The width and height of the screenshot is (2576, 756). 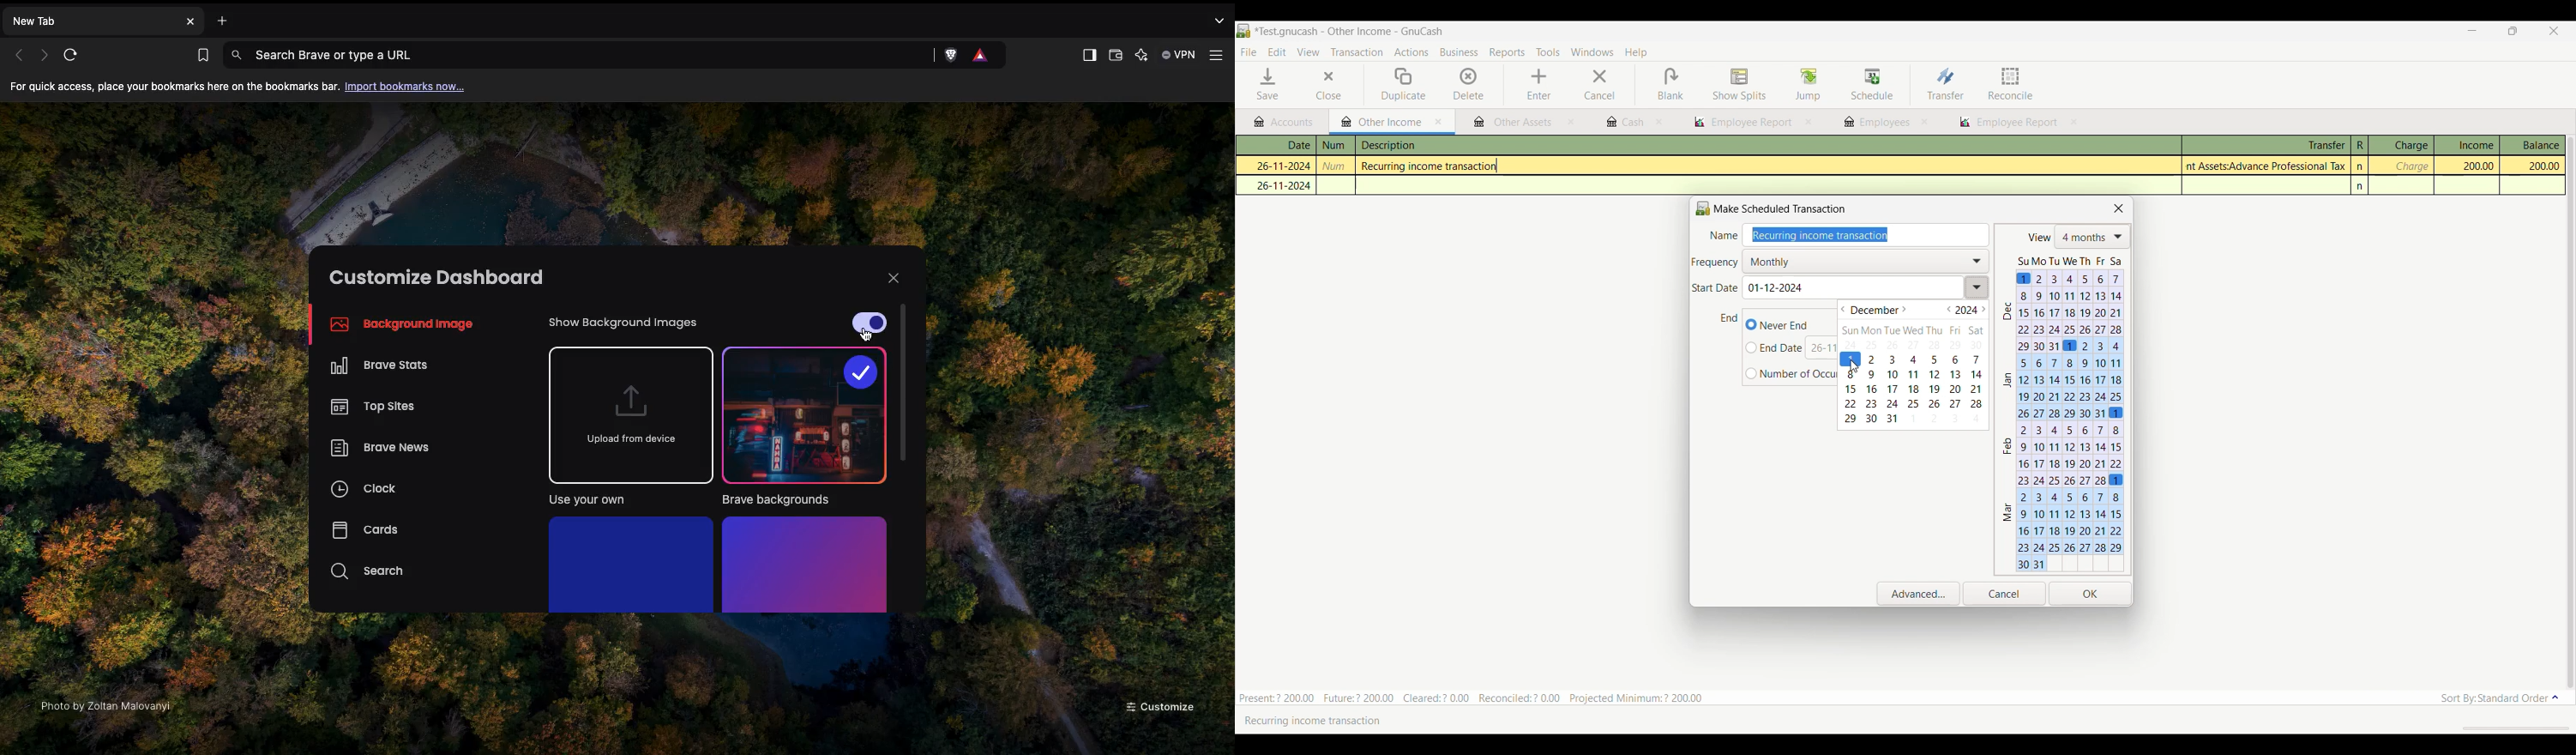 What do you see at coordinates (2500, 698) in the screenshot?
I see `Sort order options` at bounding box center [2500, 698].